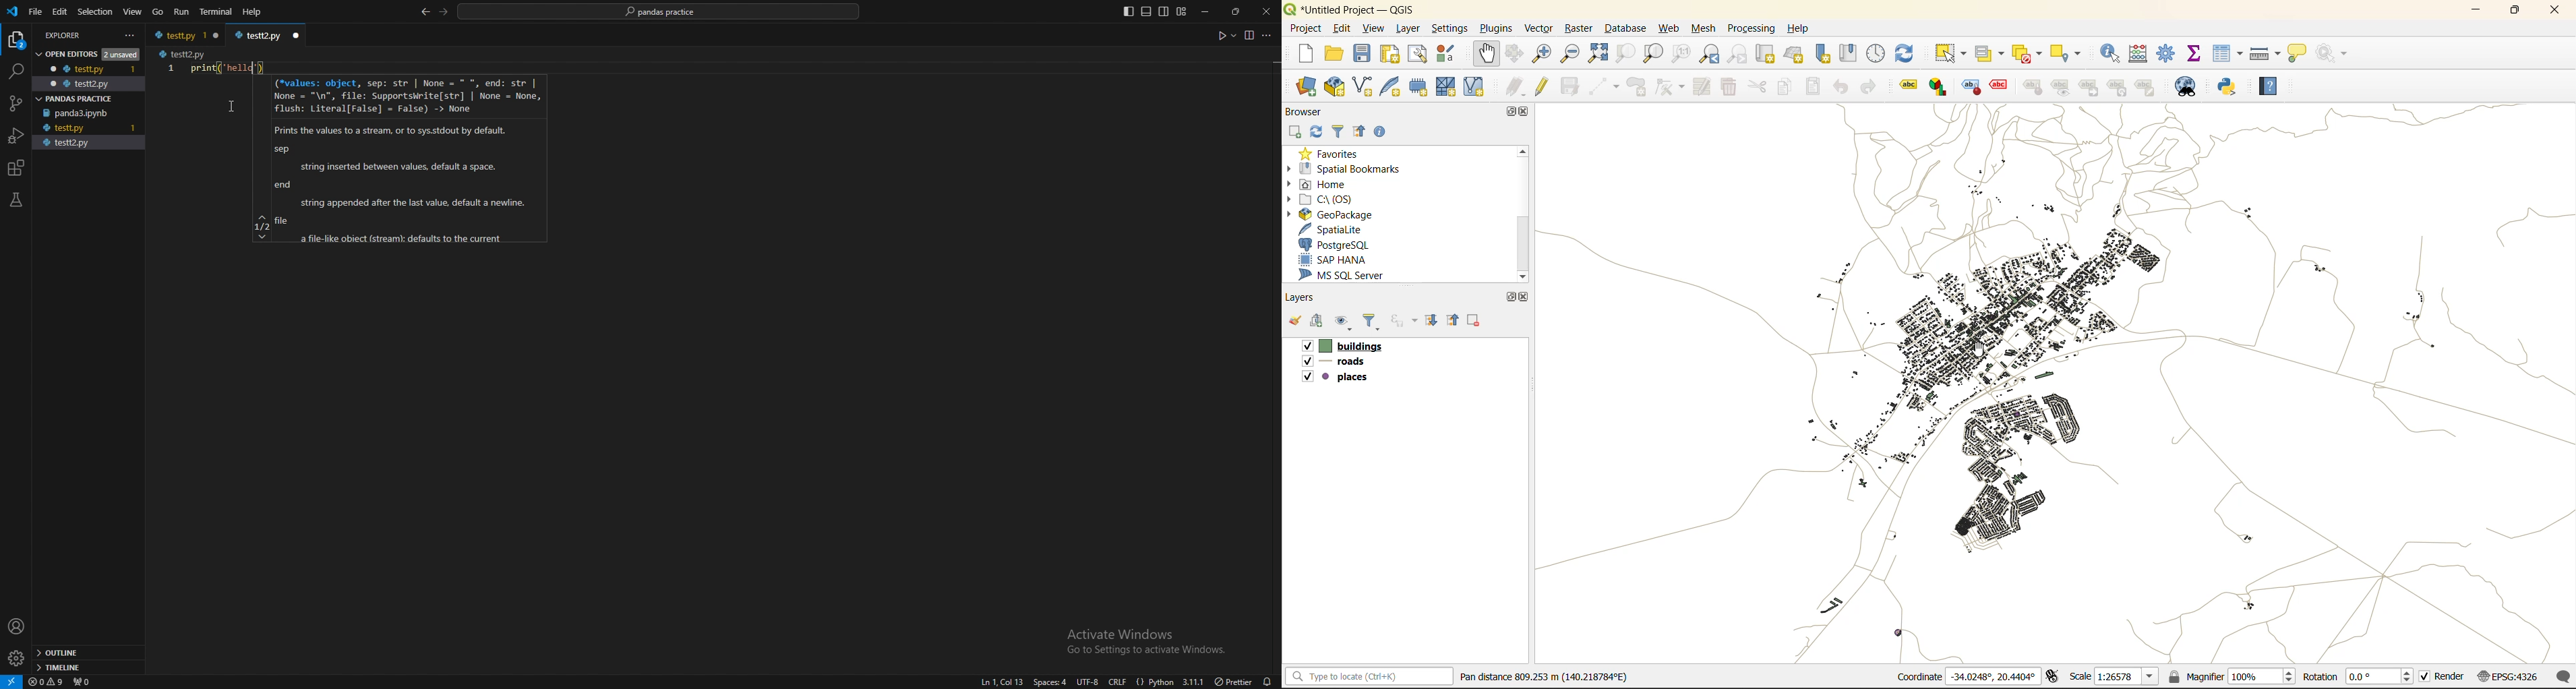 The height and width of the screenshot is (700, 2576). What do you see at coordinates (2120, 87) in the screenshot?
I see `Hierarchy` at bounding box center [2120, 87].